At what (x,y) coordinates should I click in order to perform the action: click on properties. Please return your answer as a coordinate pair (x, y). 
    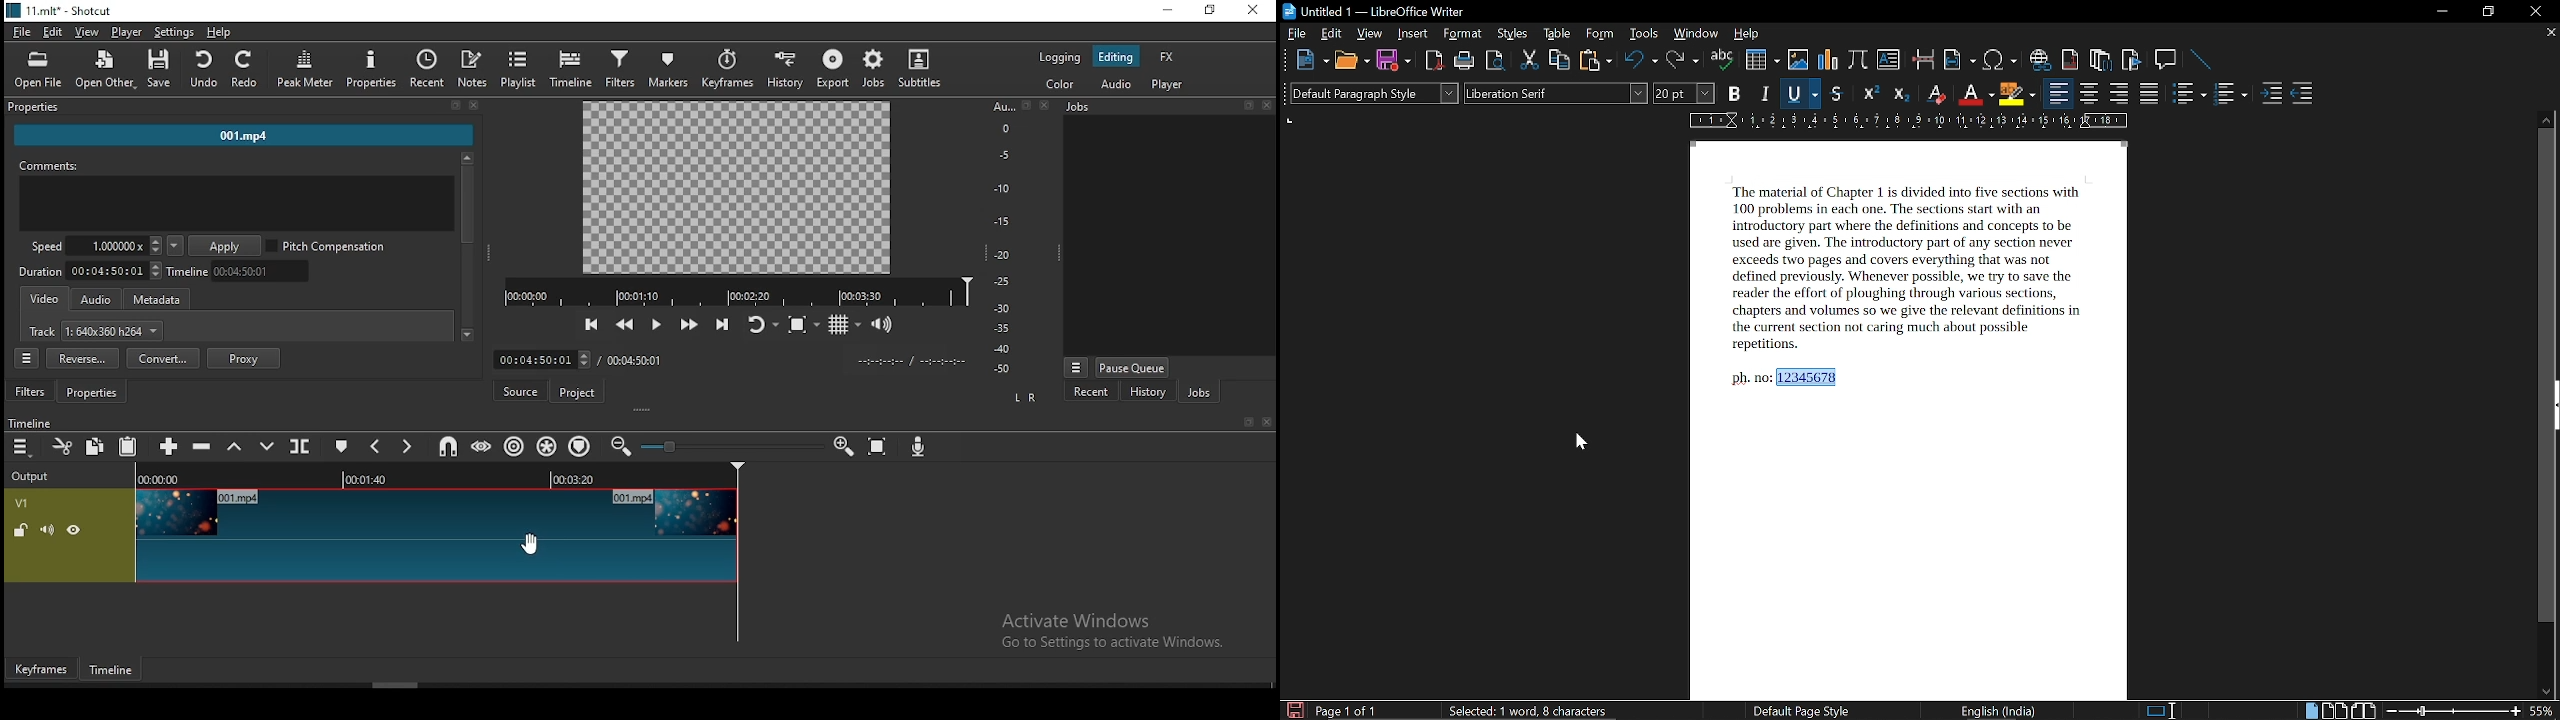
    Looking at the image, I should click on (371, 68).